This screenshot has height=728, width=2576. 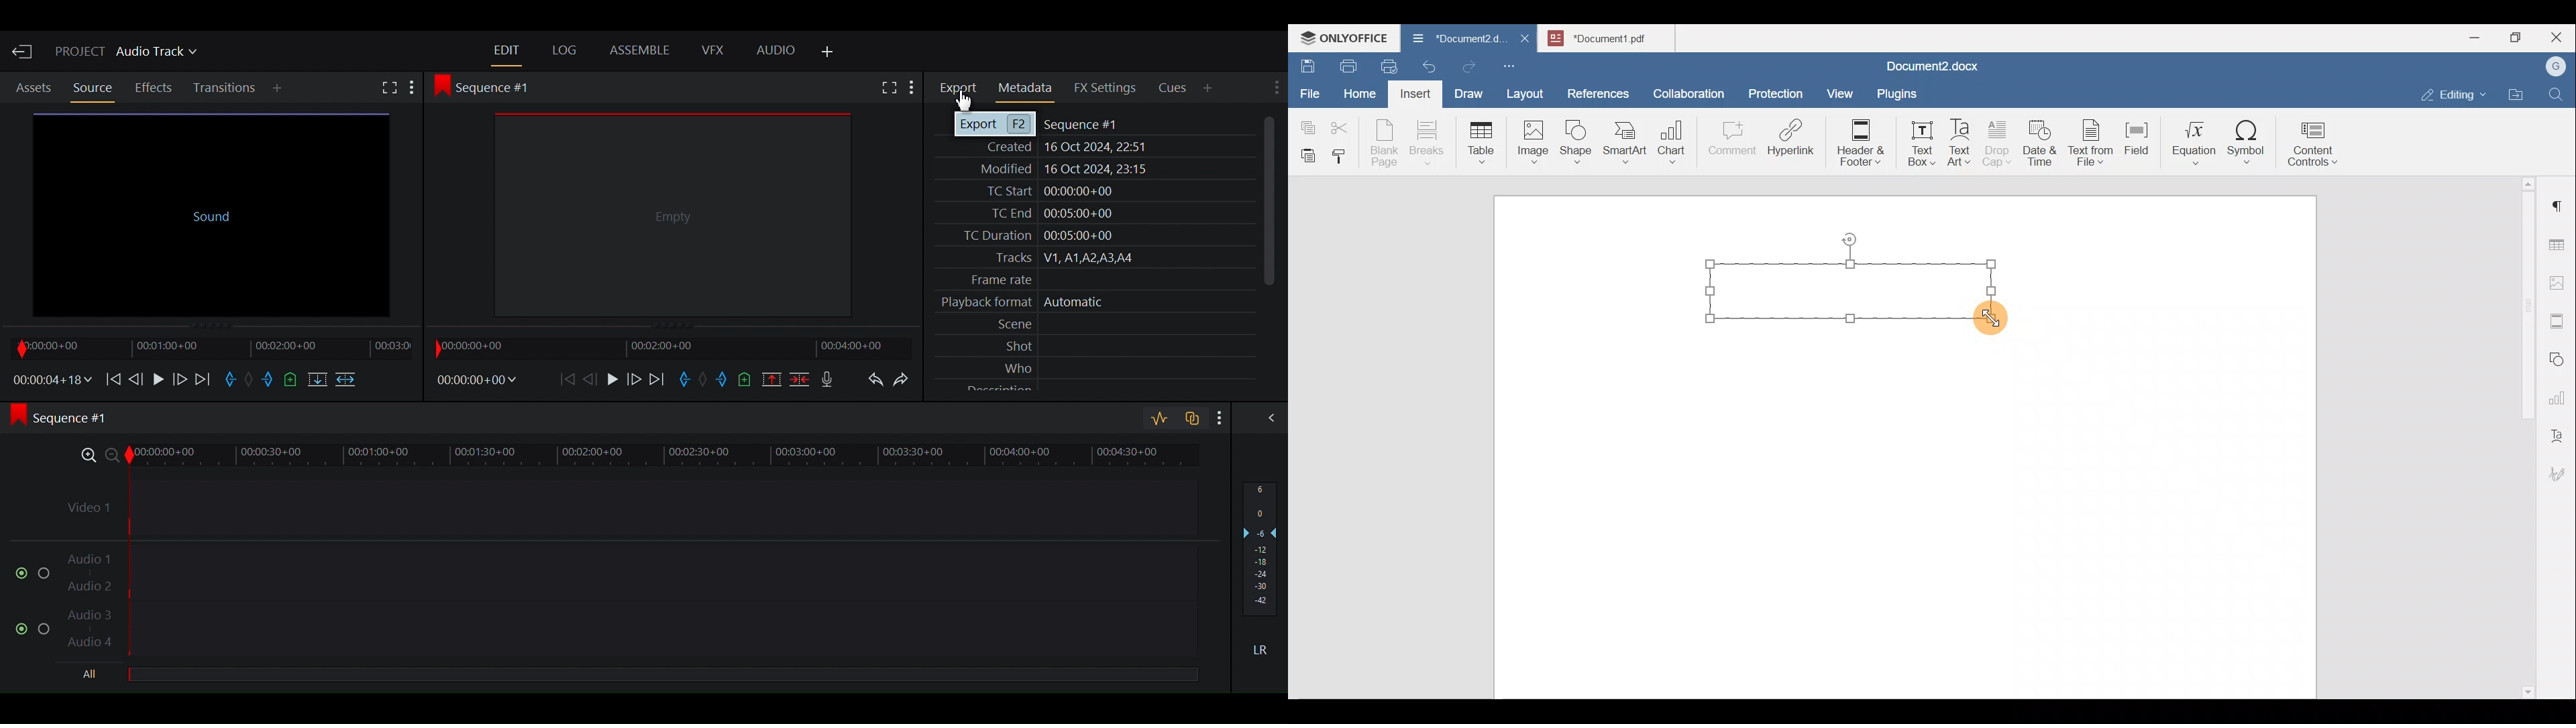 I want to click on Export | F2, so click(x=994, y=125).